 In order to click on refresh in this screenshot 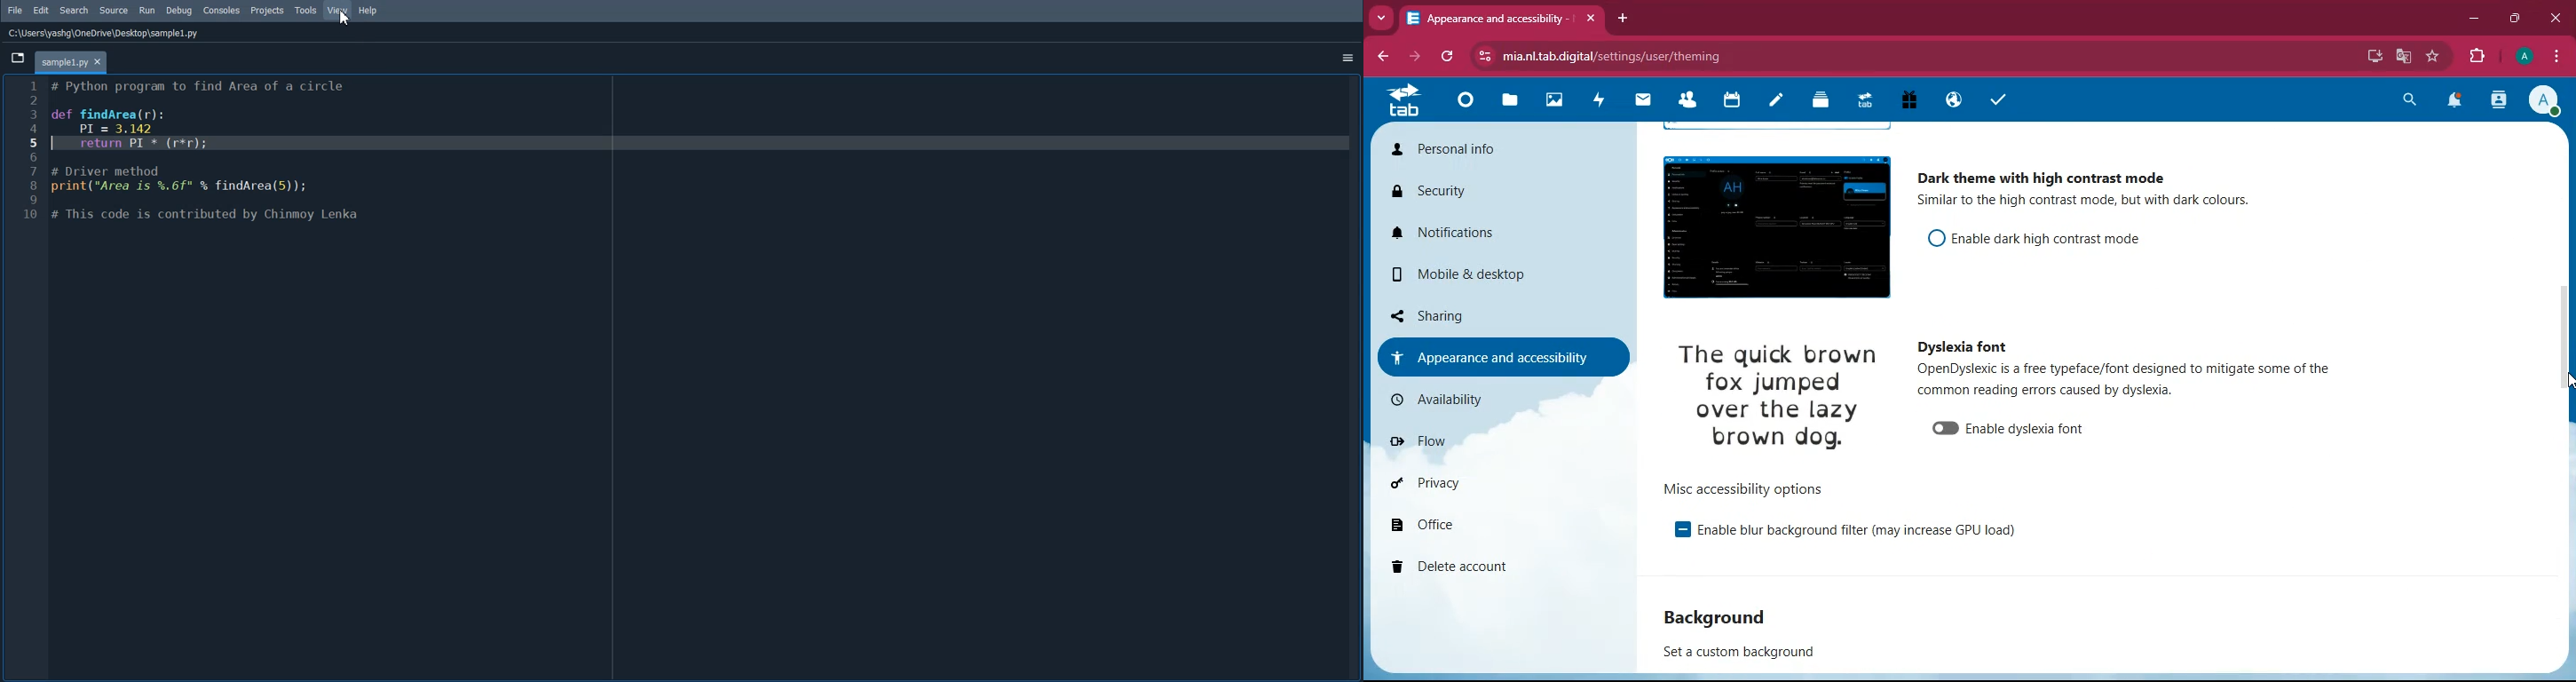, I will do `click(1450, 56)`.